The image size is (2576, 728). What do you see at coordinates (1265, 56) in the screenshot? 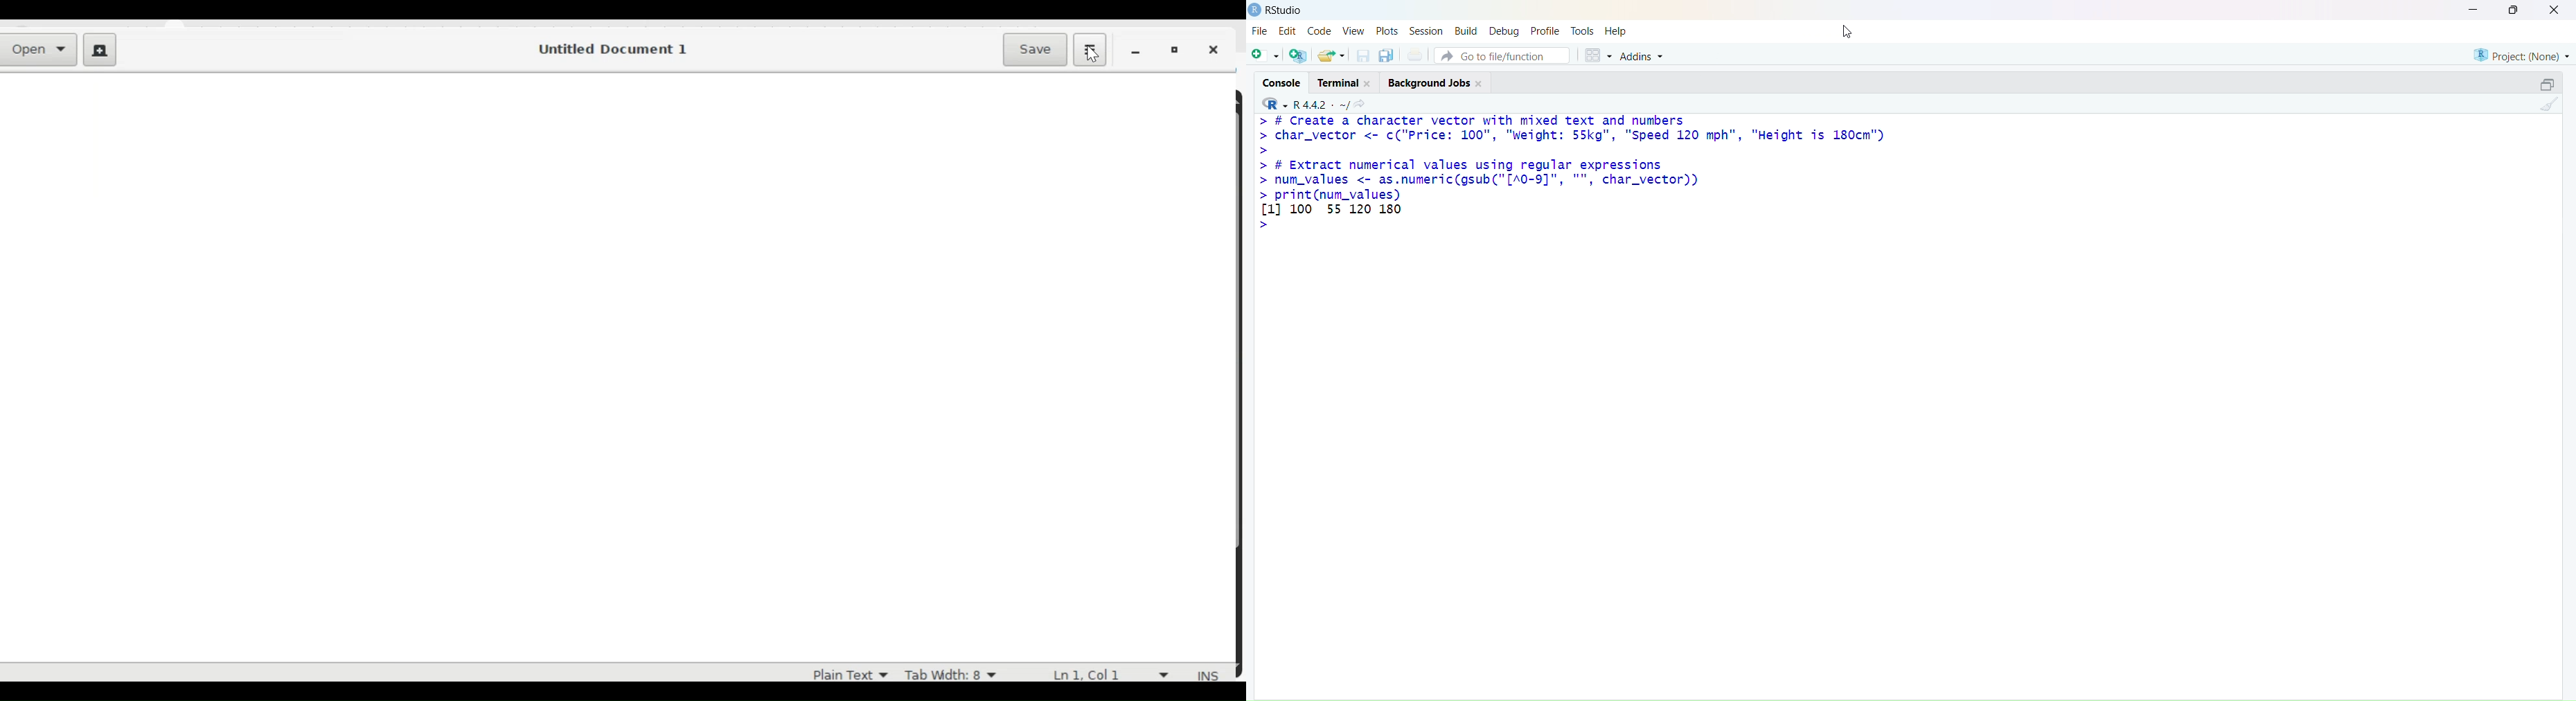
I see `add file as` at bounding box center [1265, 56].